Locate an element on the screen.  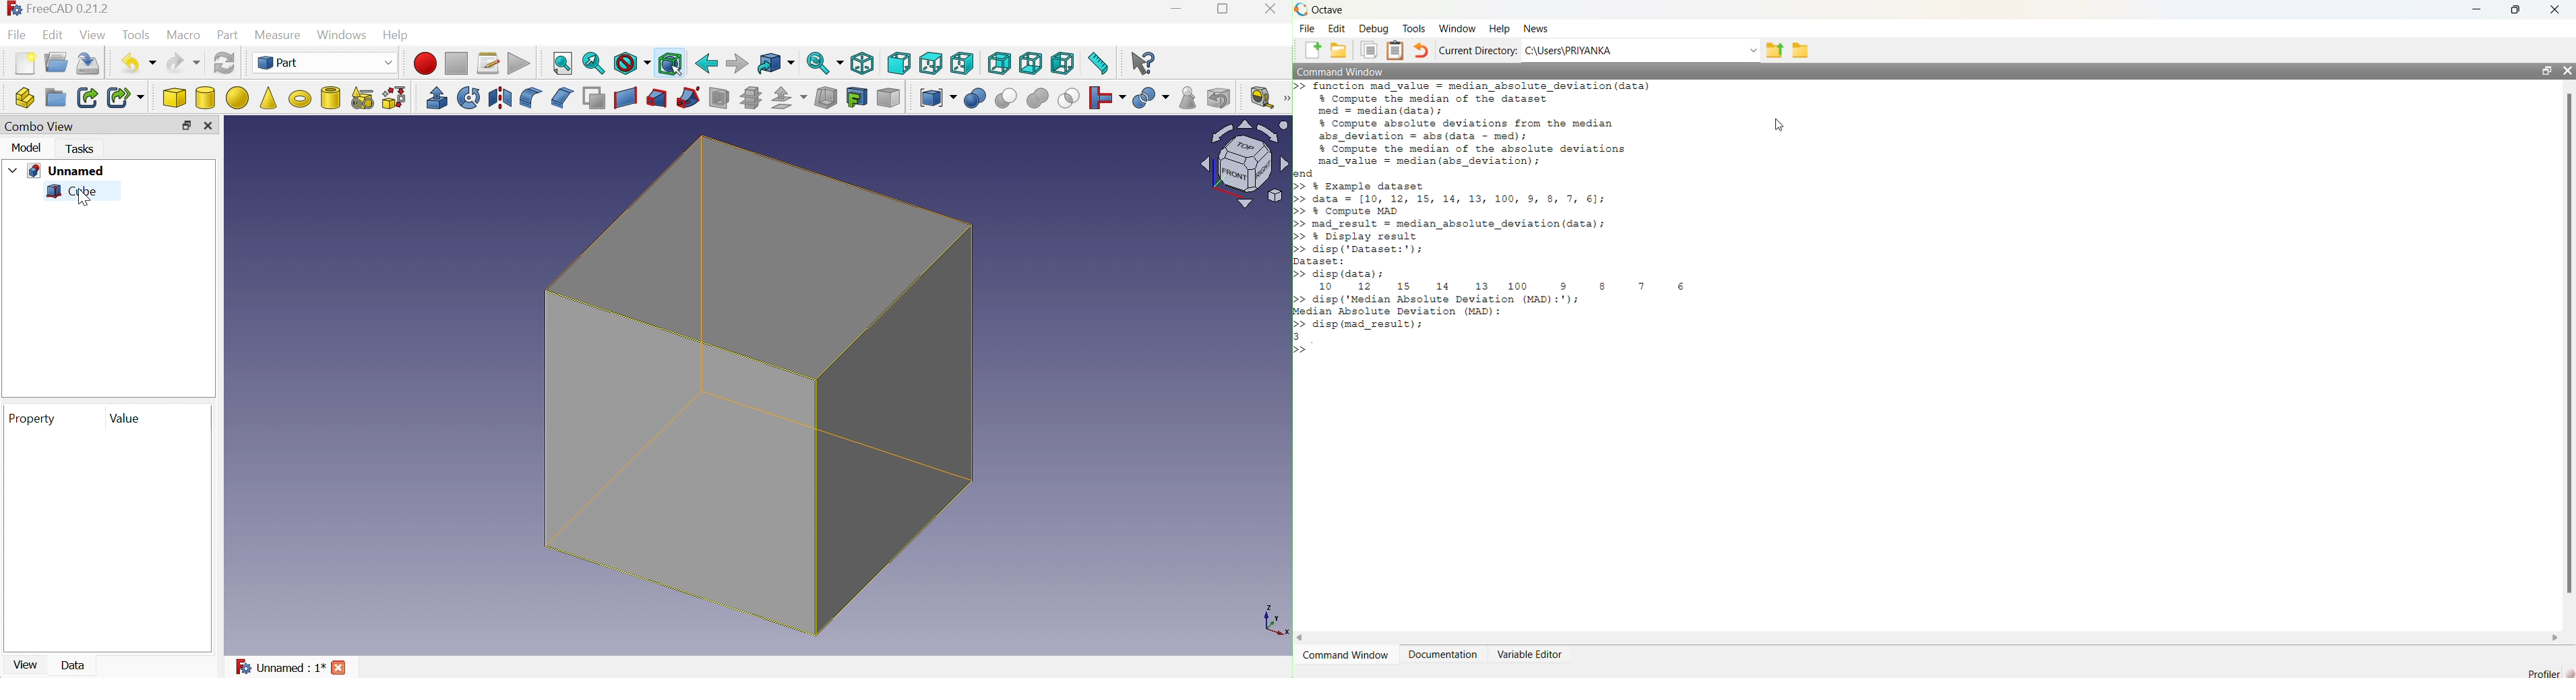
Forward is located at coordinates (737, 65).